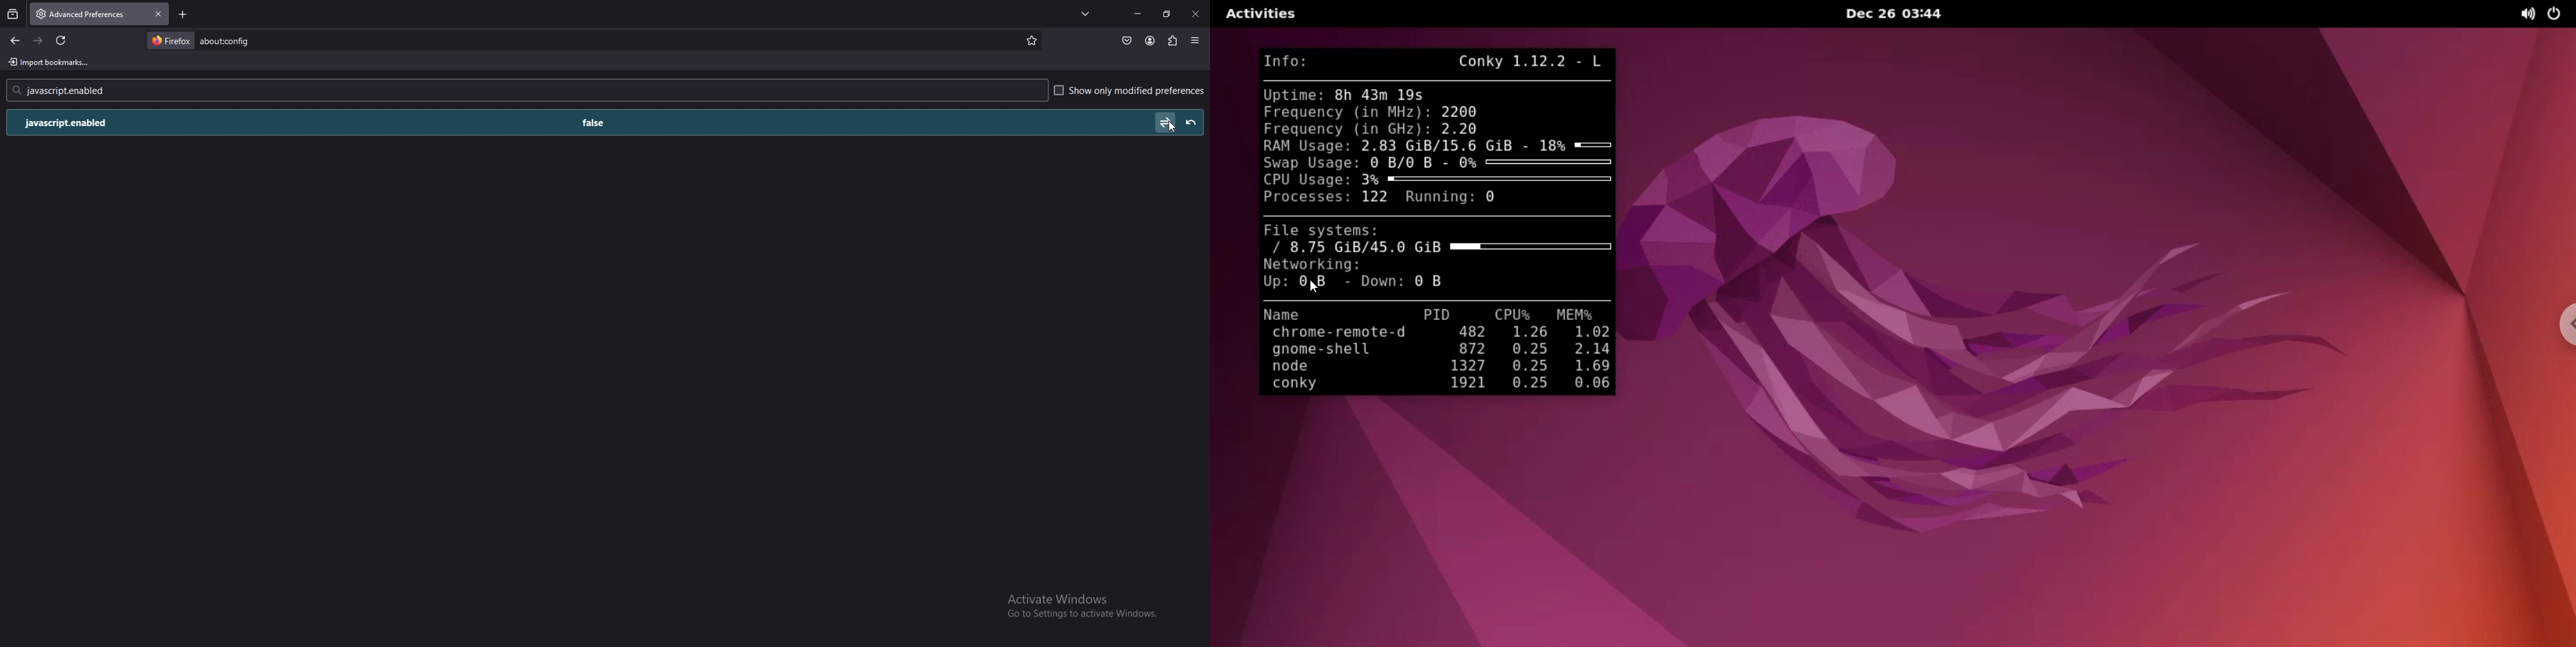  I want to click on refresh, so click(61, 40).